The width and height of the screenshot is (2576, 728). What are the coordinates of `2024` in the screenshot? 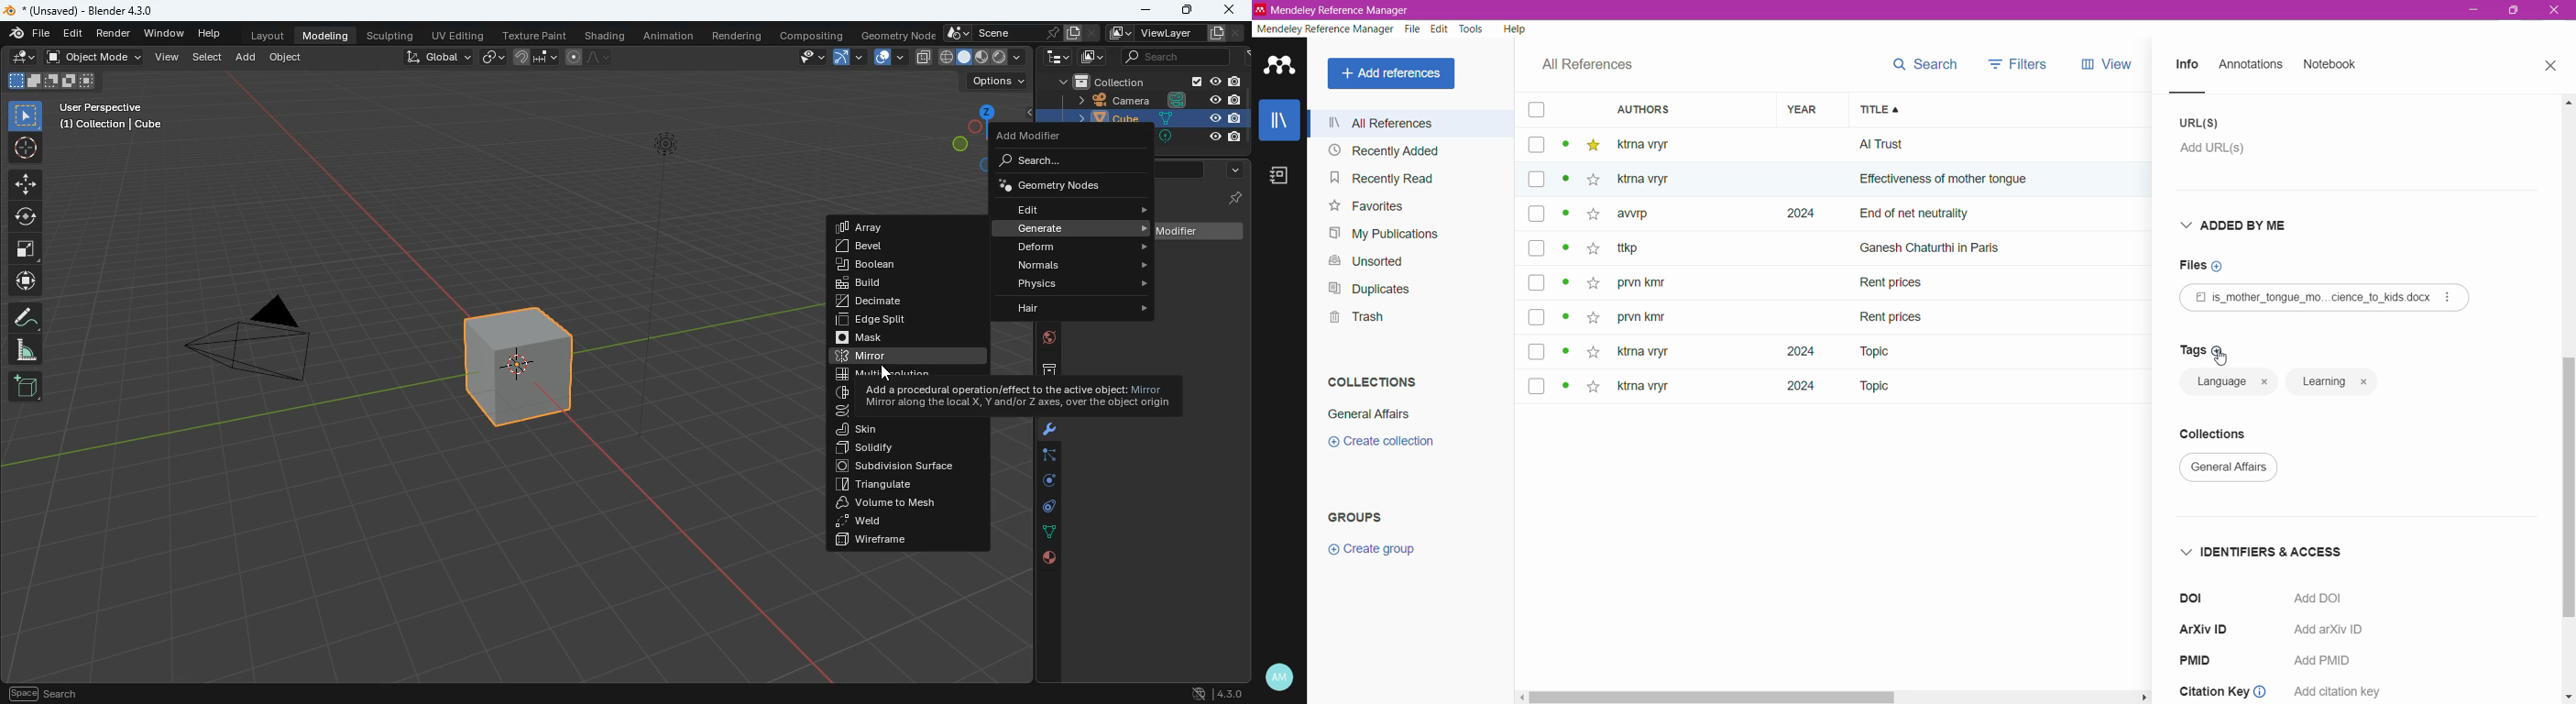 It's located at (1793, 391).